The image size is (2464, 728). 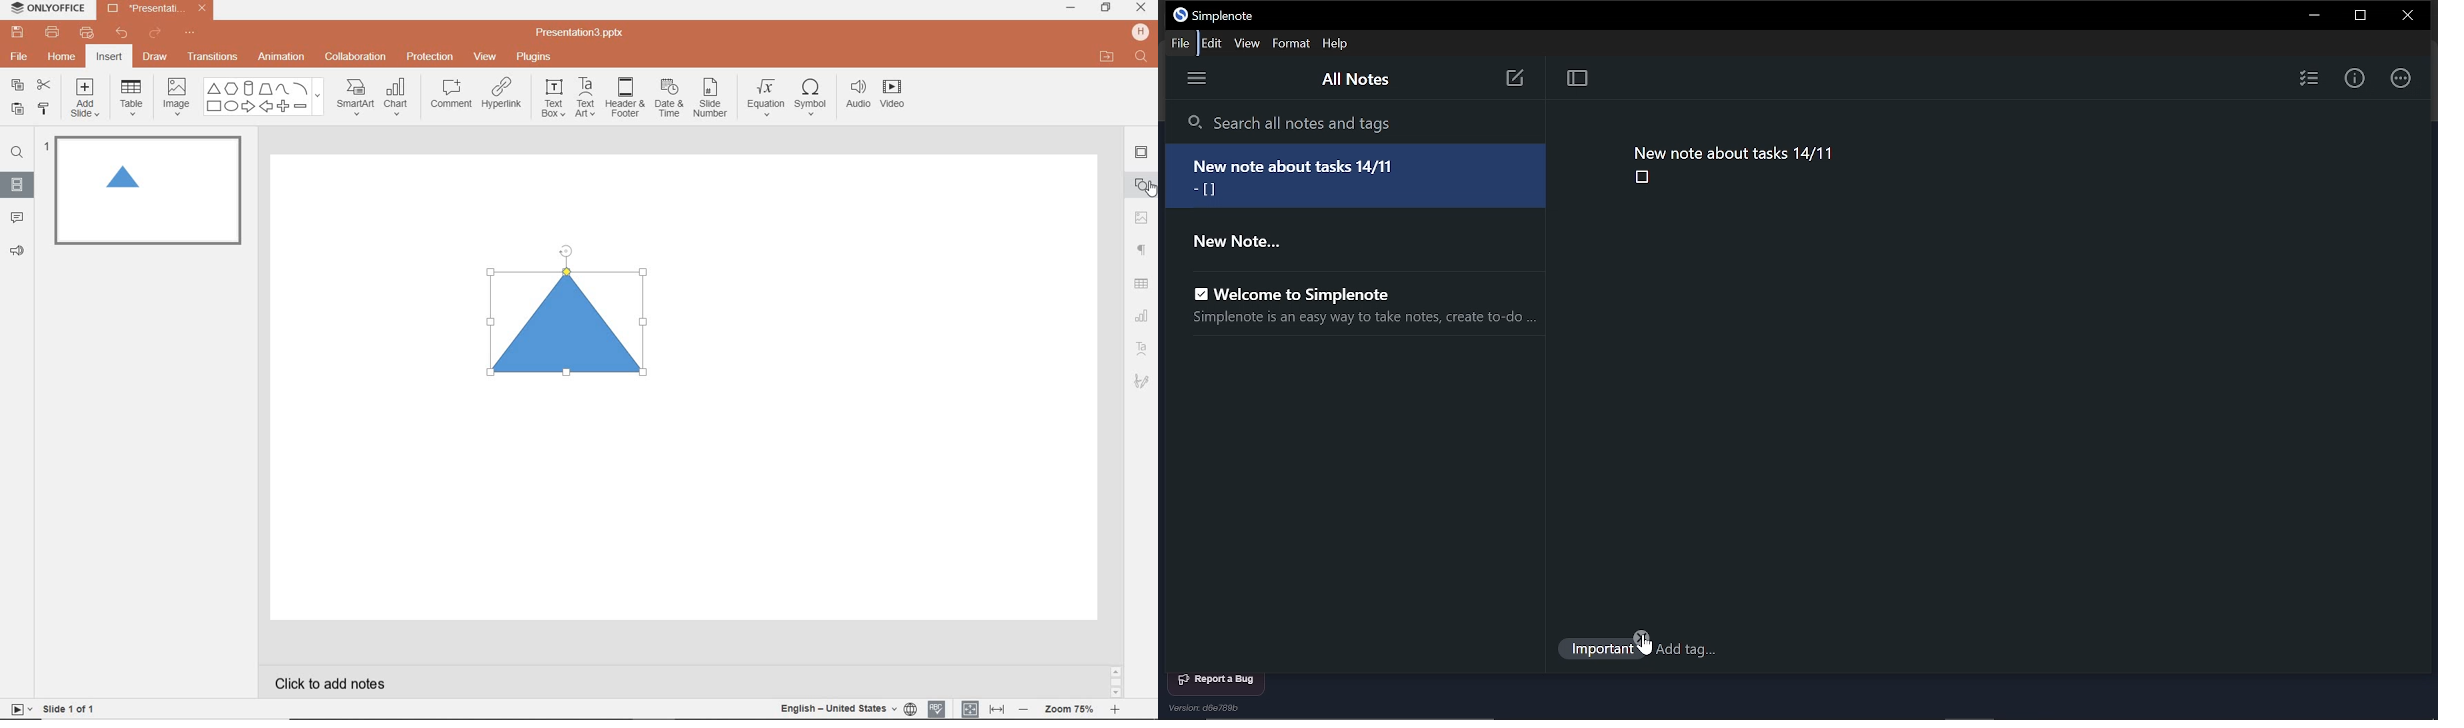 What do you see at coordinates (1141, 8) in the screenshot?
I see `CLOSE` at bounding box center [1141, 8].